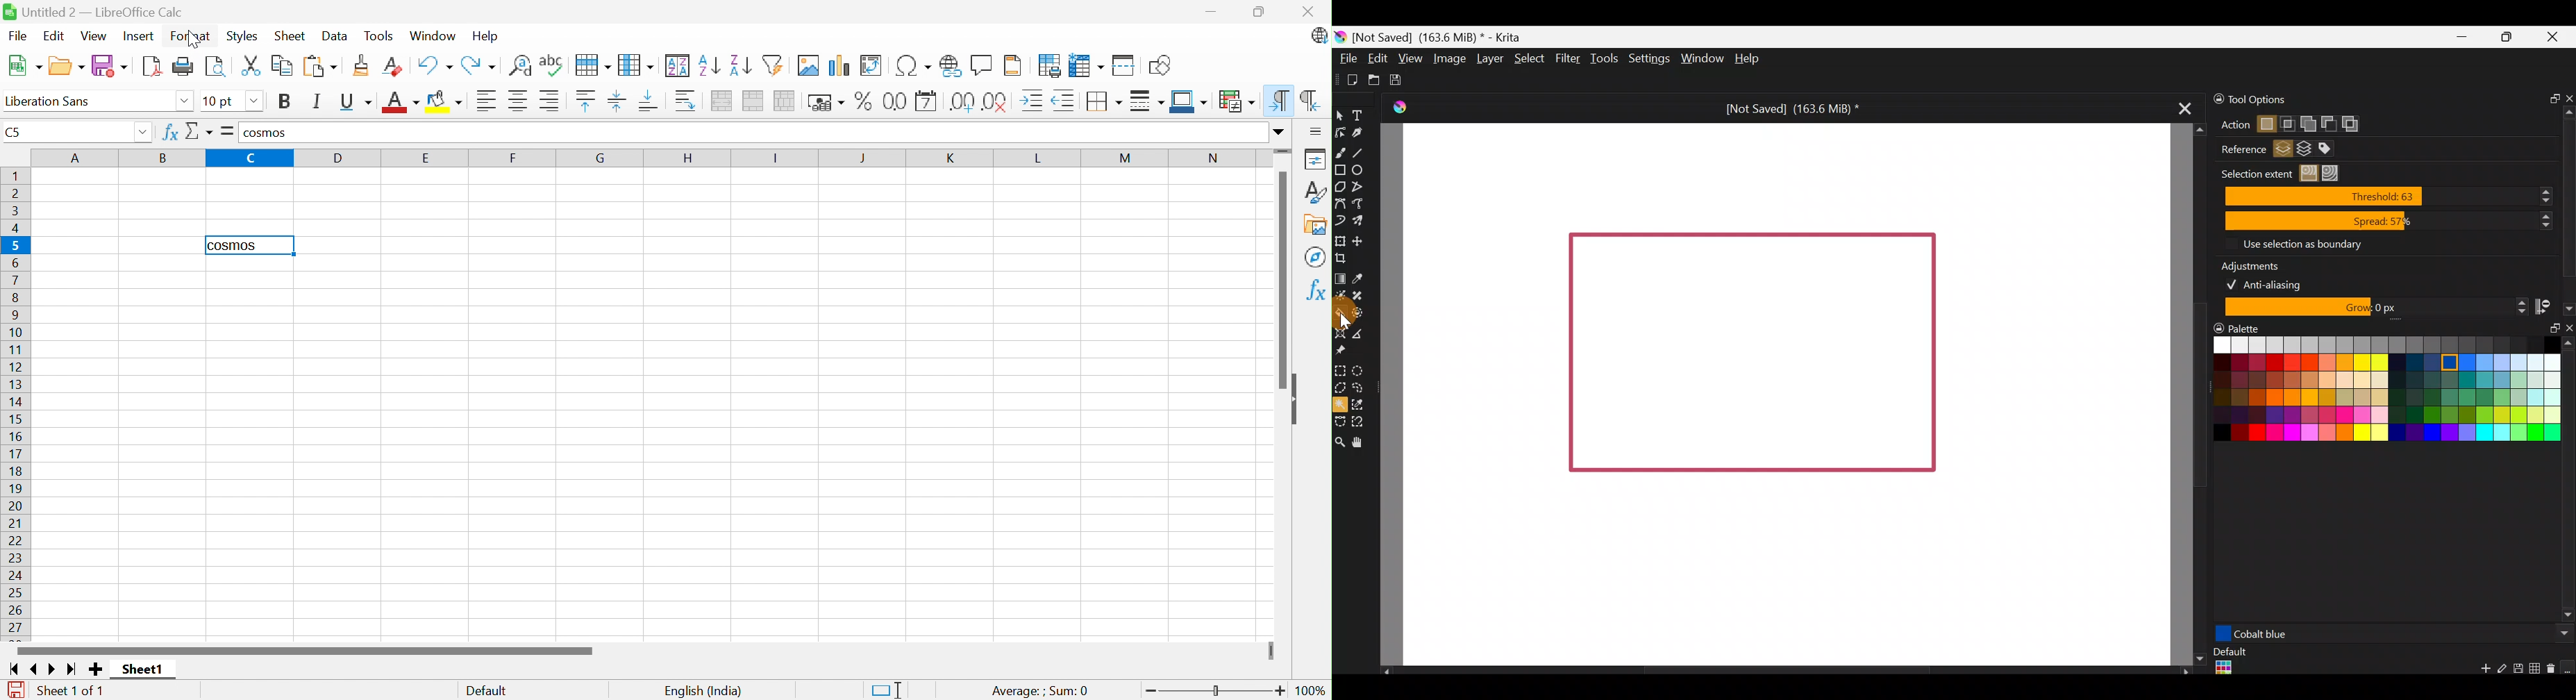 Image resolution: width=2576 pixels, height=700 pixels. I want to click on Insert hyperlink, so click(950, 66).